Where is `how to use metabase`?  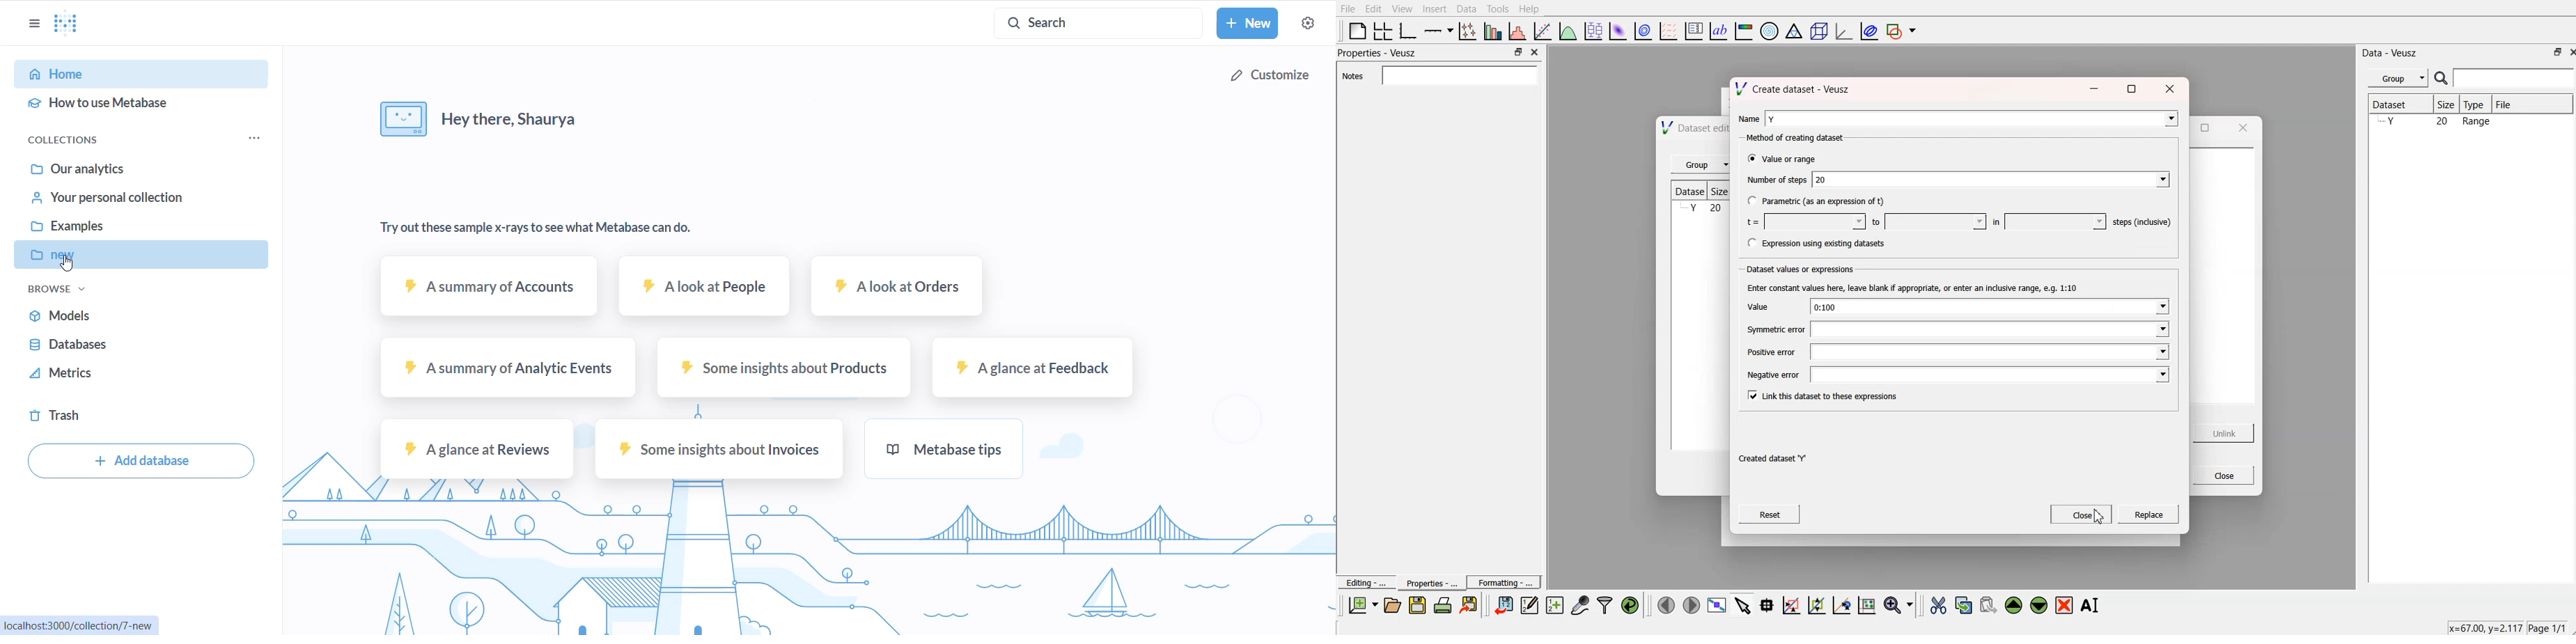 how to use metabase is located at coordinates (132, 107).